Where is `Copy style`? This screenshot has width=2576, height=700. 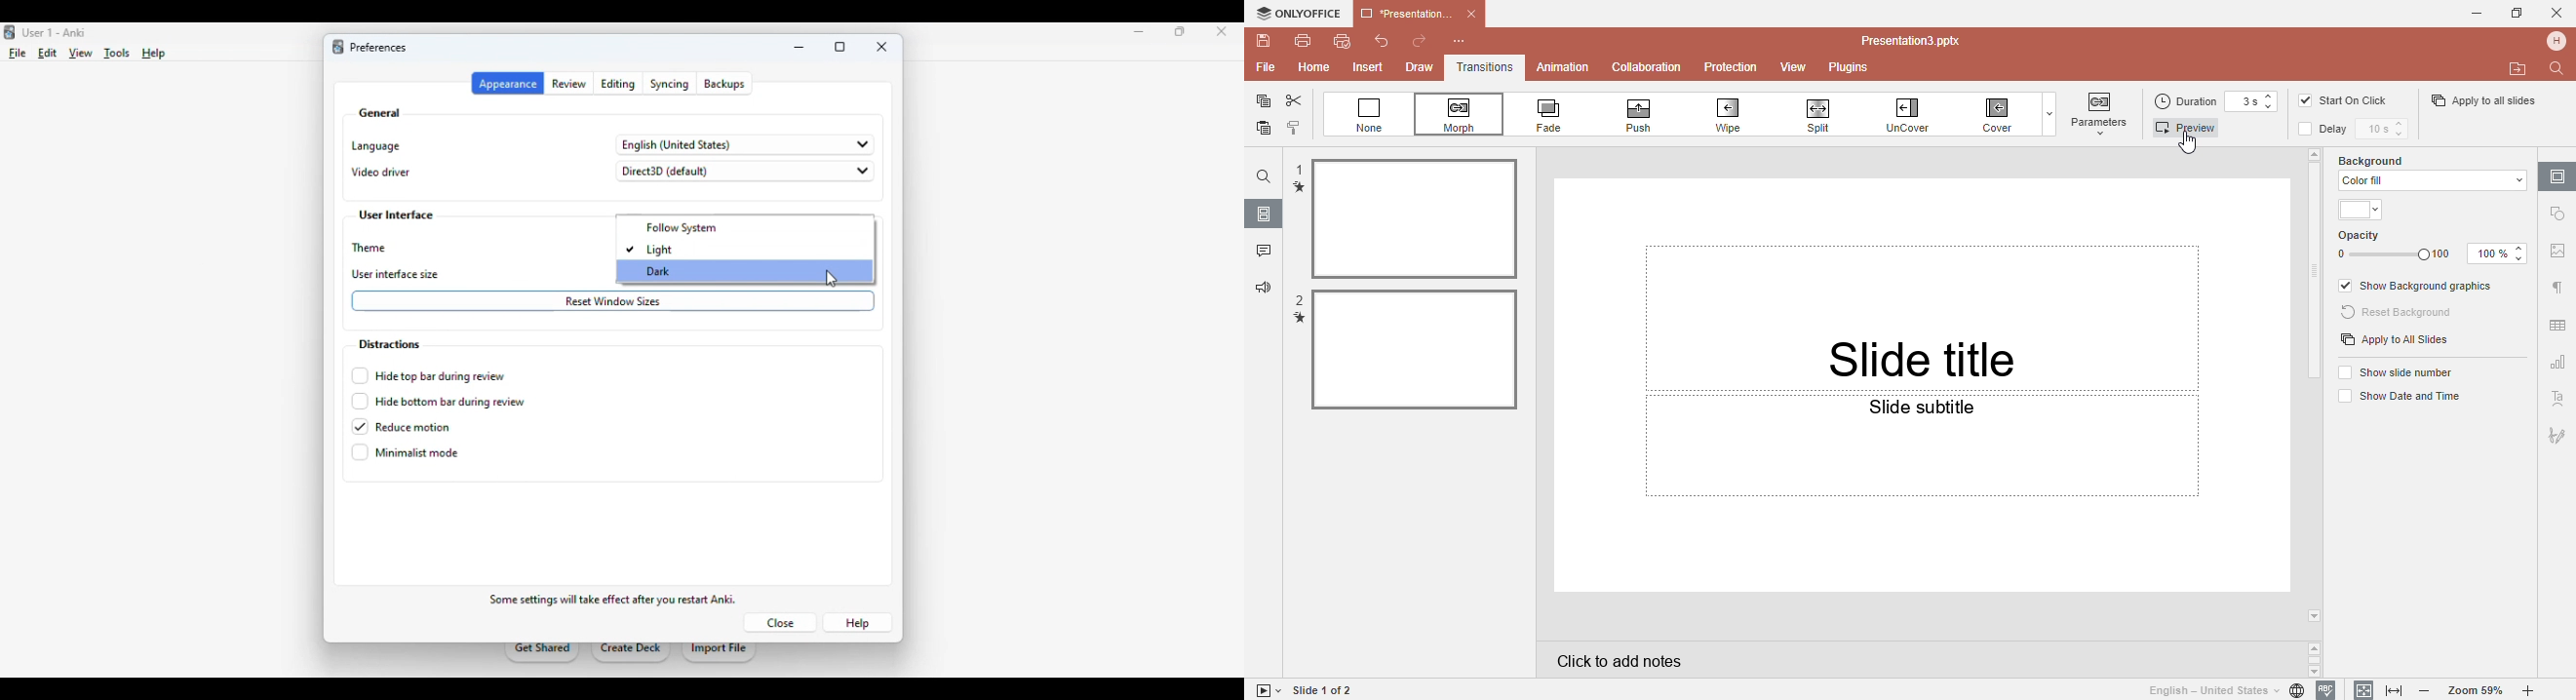 Copy style is located at coordinates (1295, 130).